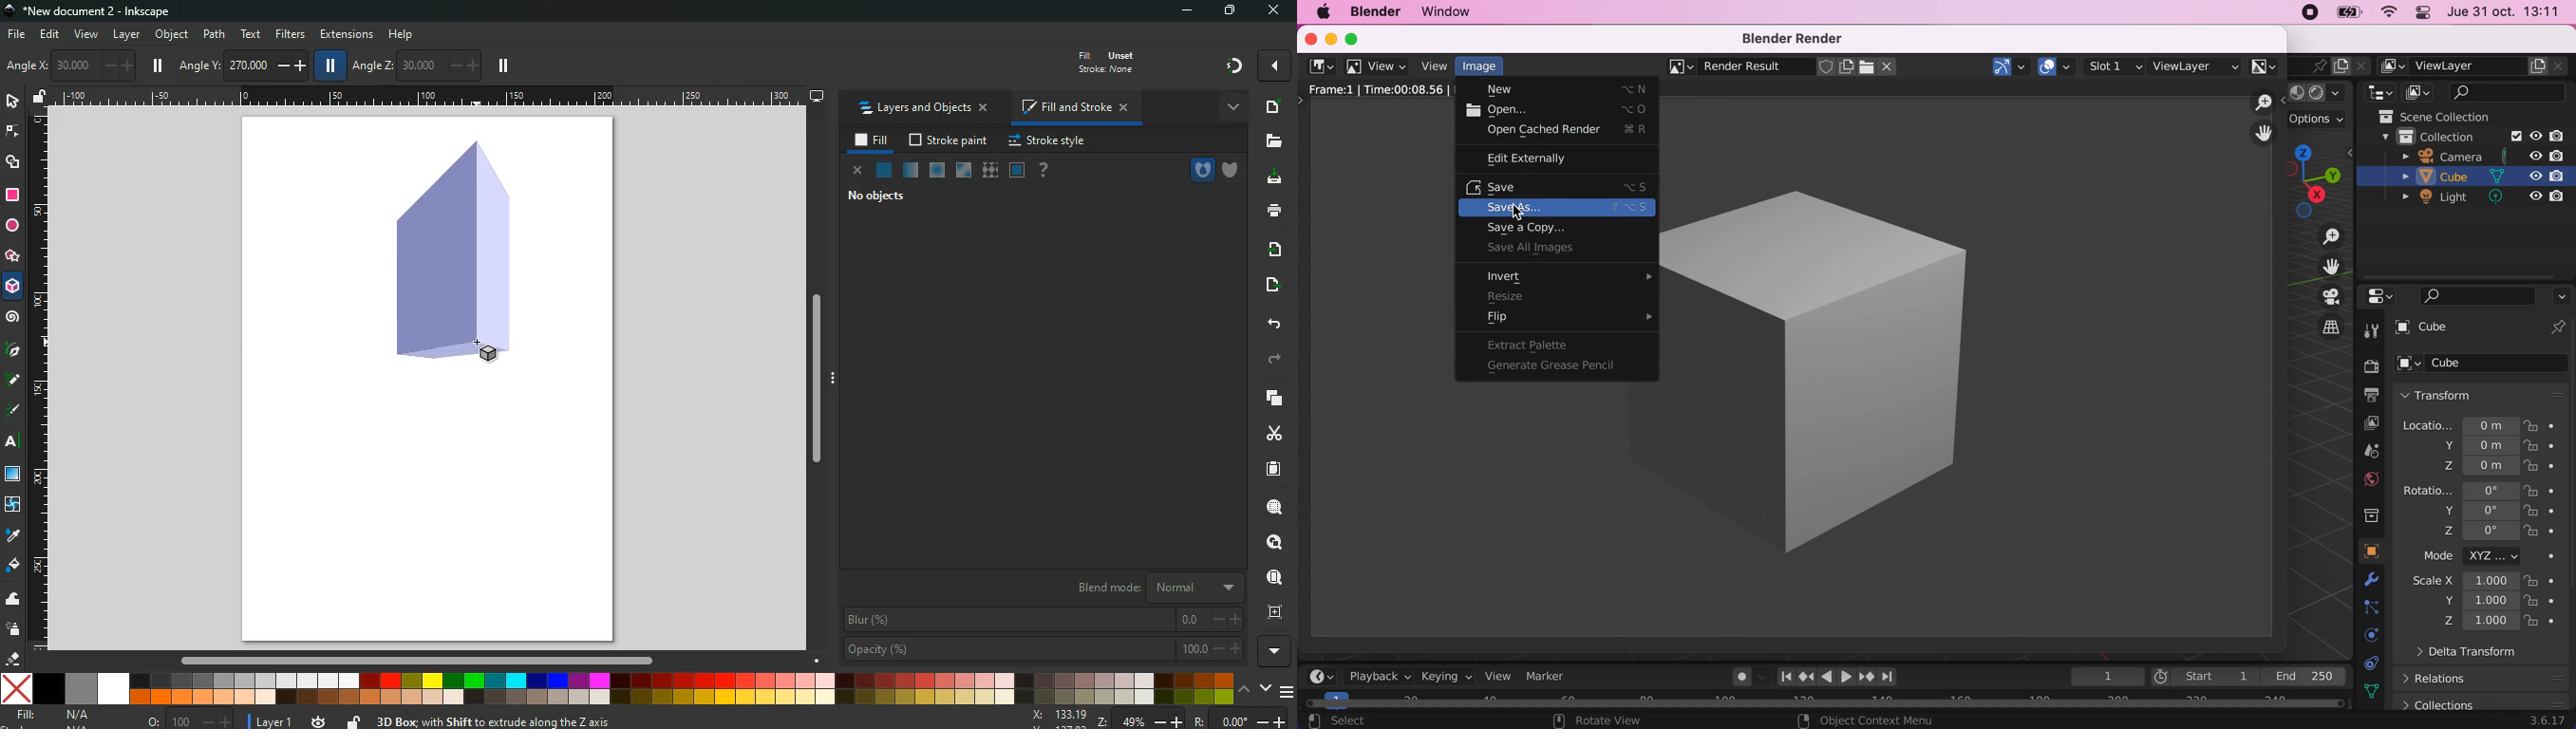  I want to click on select, so click(1372, 720).